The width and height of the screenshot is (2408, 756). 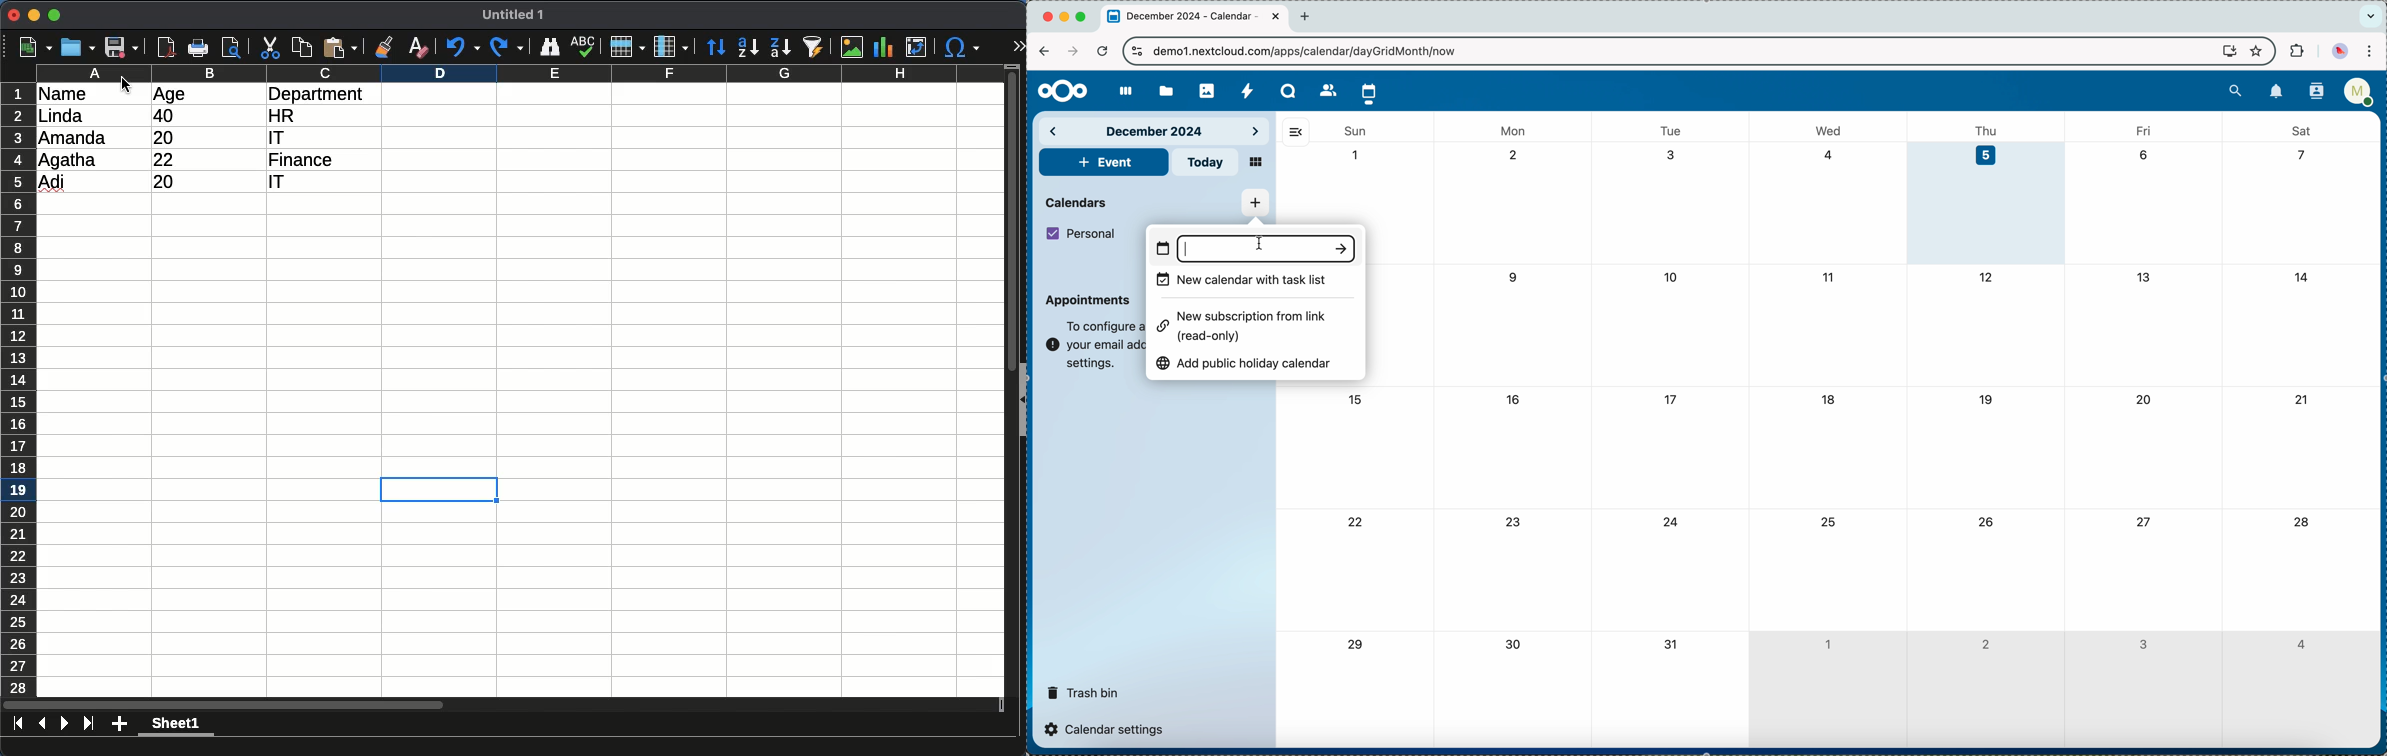 What do you see at coordinates (1071, 51) in the screenshot?
I see `navigate foward` at bounding box center [1071, 51].